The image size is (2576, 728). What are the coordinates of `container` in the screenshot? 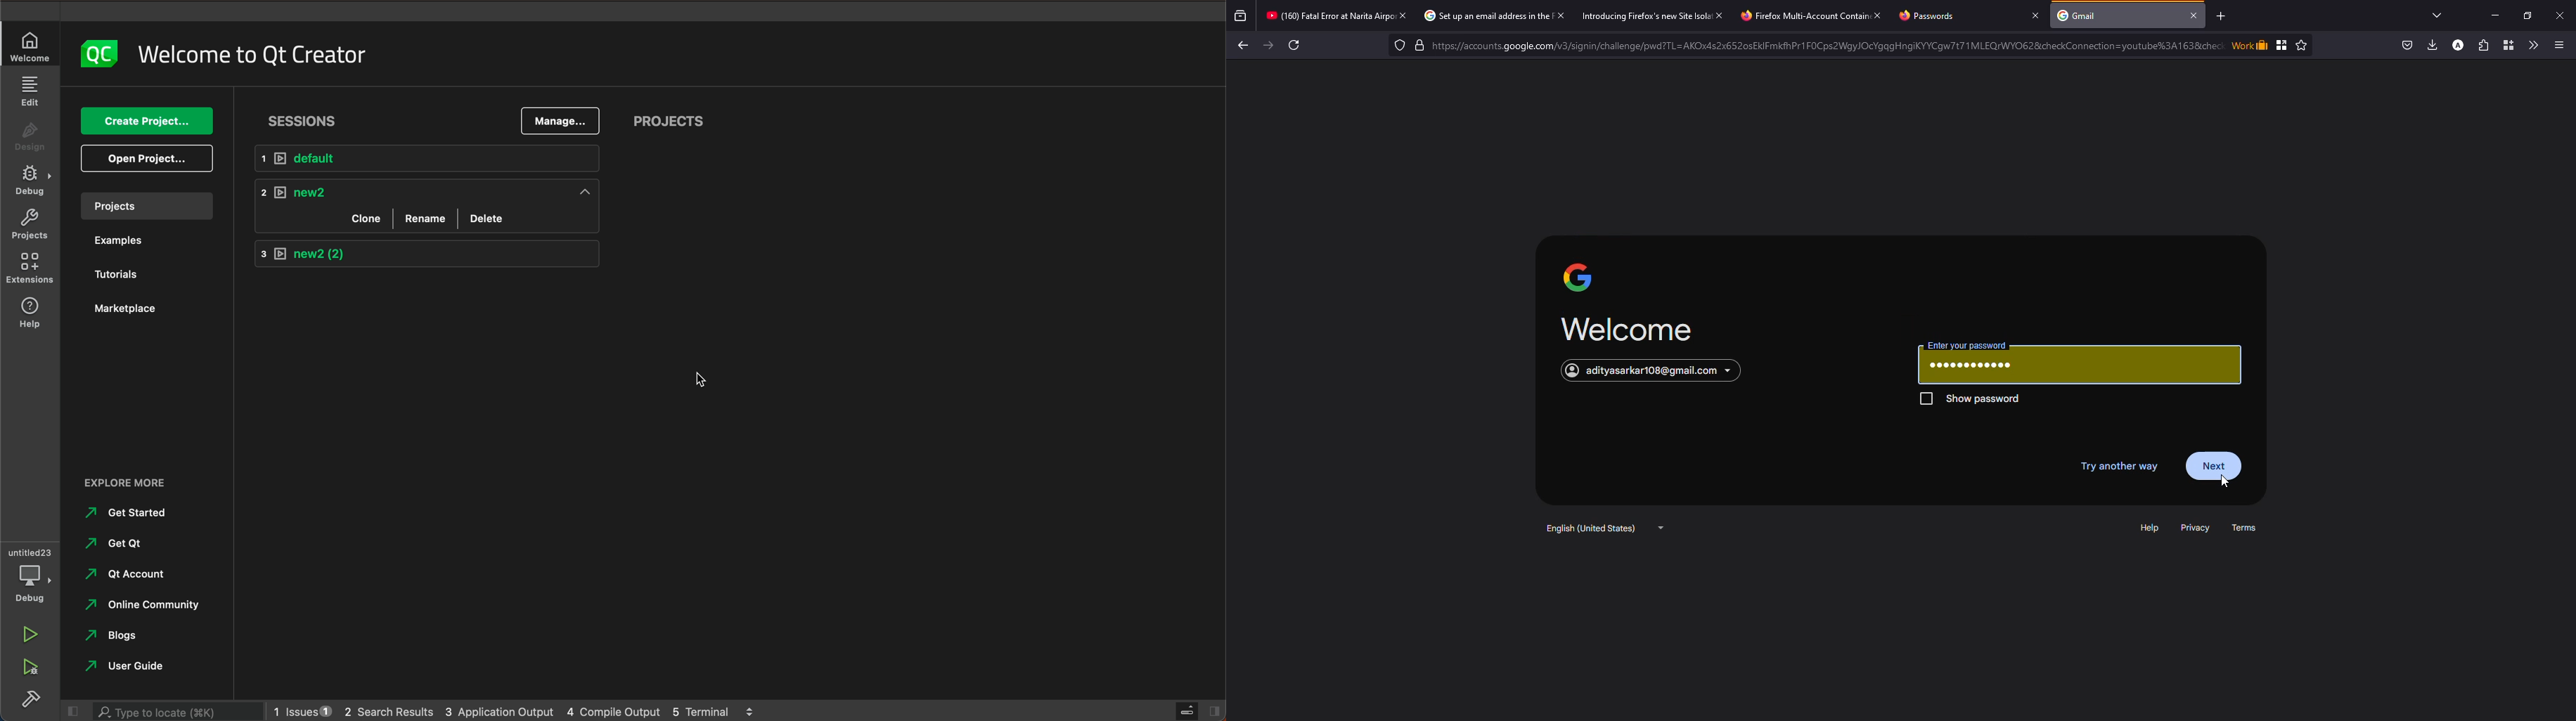 It's located at (2506, 44).